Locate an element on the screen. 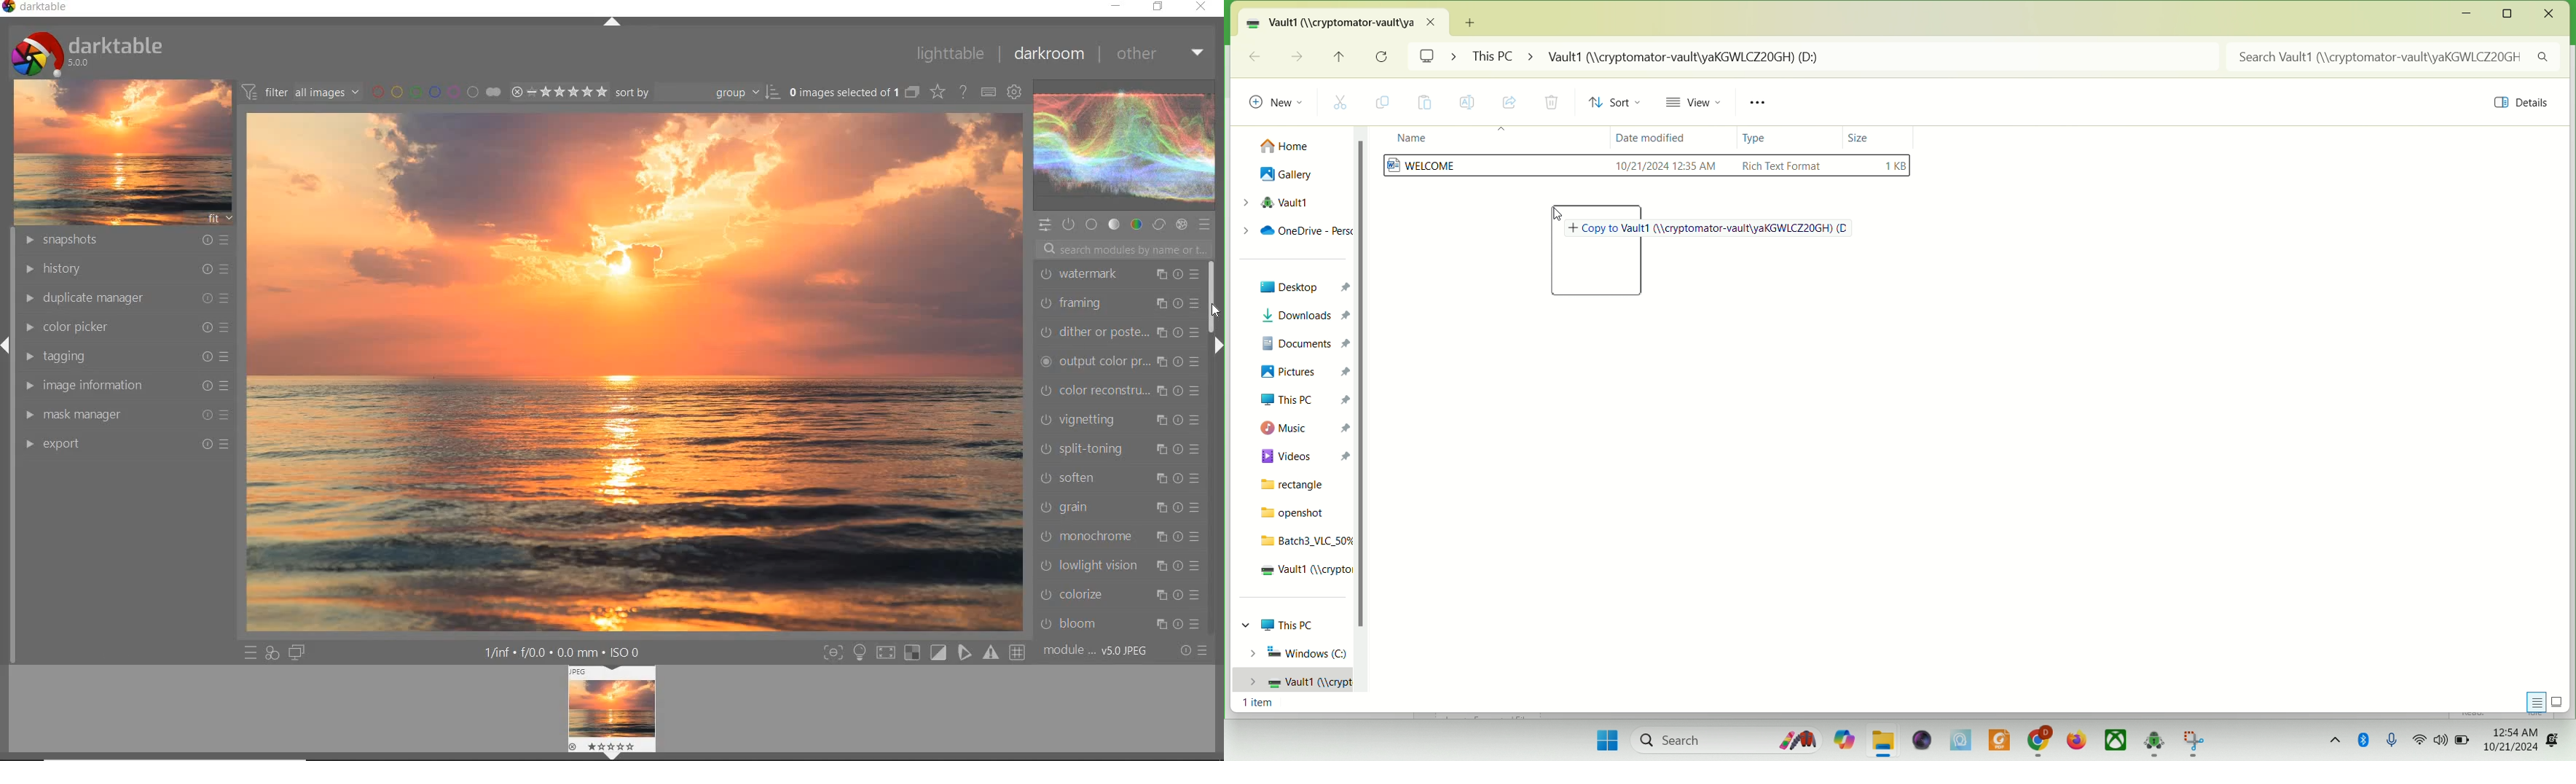 This screenshot has width=2576, height=784. onedrive-personal is located at coordinates (1294, 230).